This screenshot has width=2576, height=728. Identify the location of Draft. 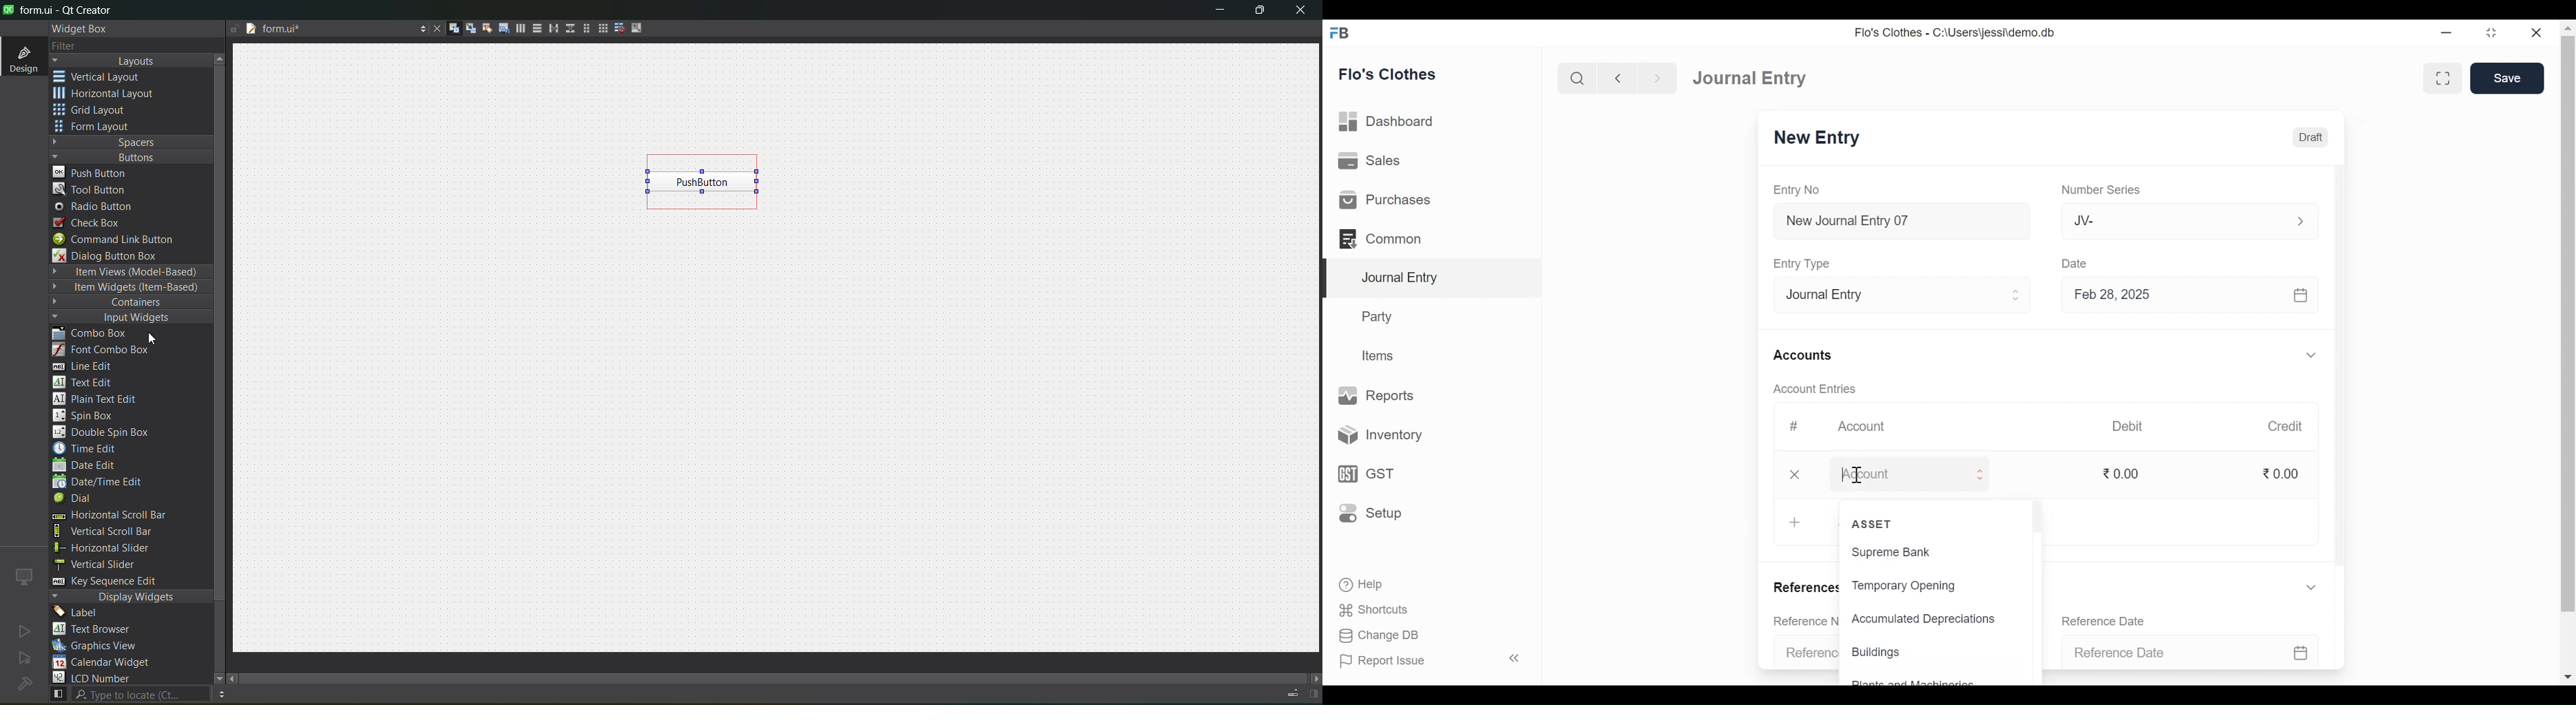
(2312, 138).